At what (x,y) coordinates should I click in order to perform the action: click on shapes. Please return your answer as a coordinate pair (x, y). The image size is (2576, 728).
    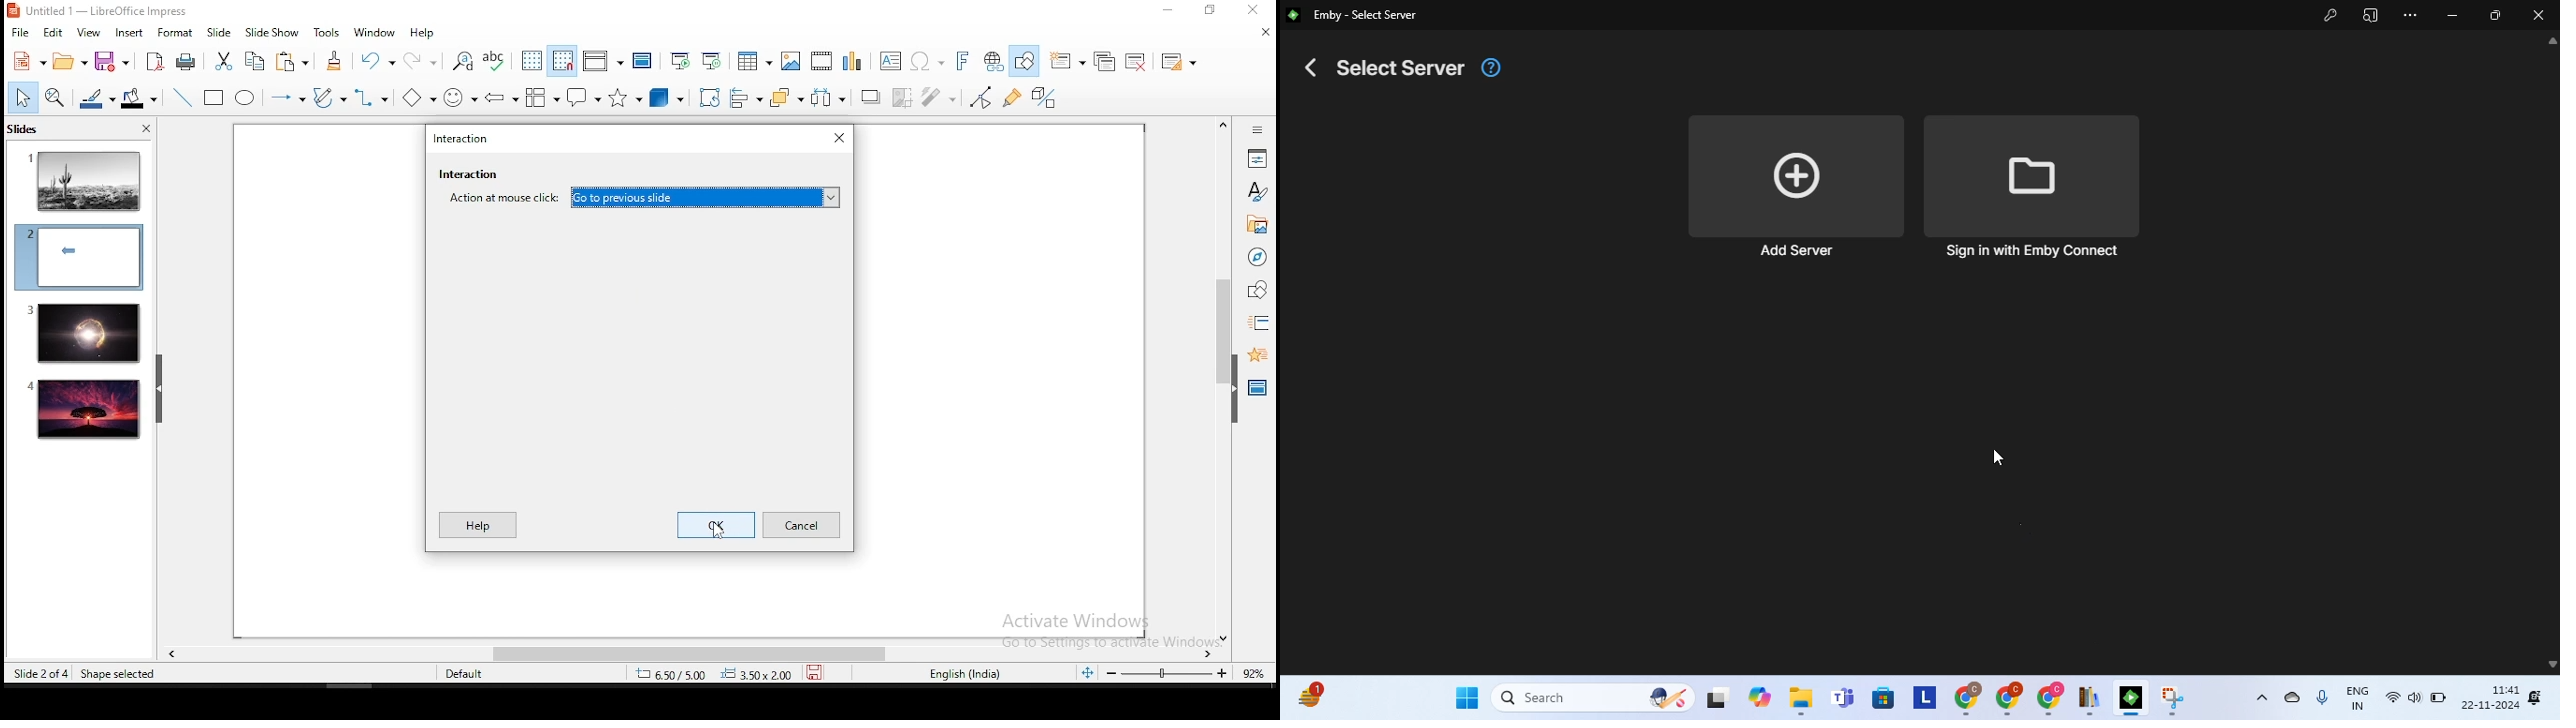
    Looking at the image, I should click on (1255, 290).